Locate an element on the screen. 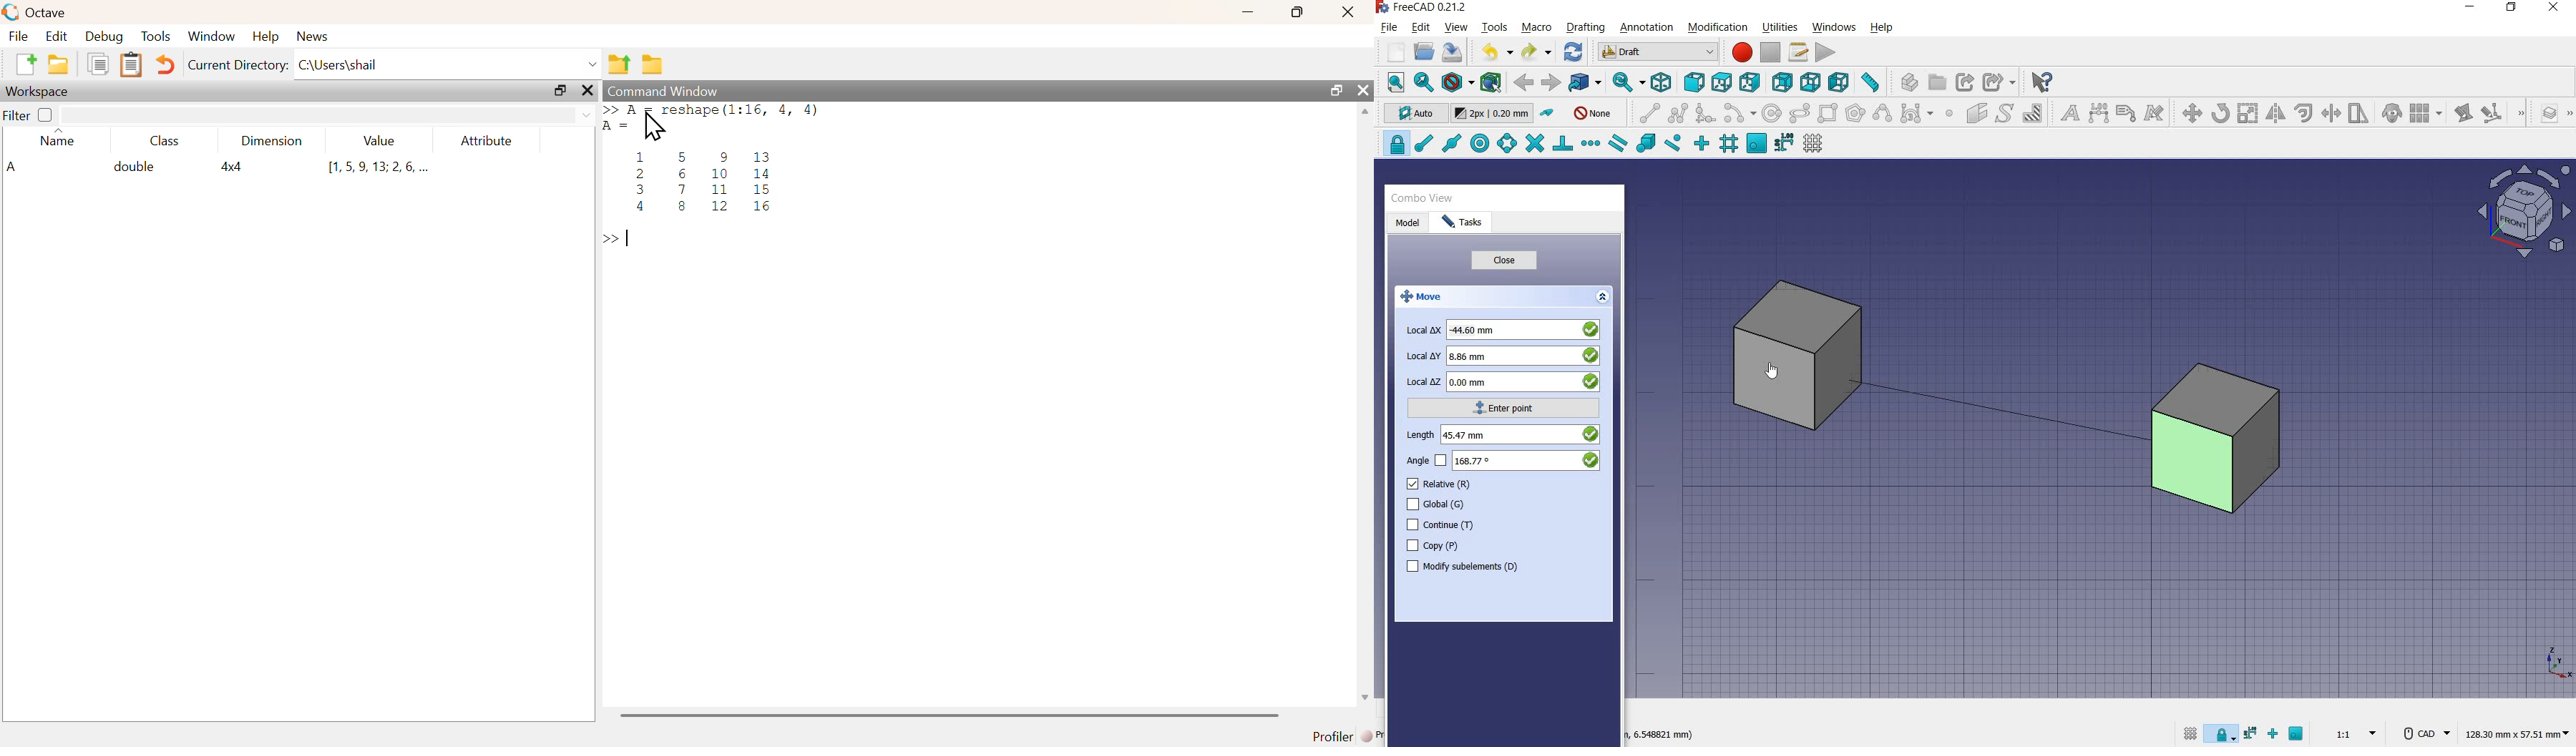  redo is located at coordinates (1534, 52).